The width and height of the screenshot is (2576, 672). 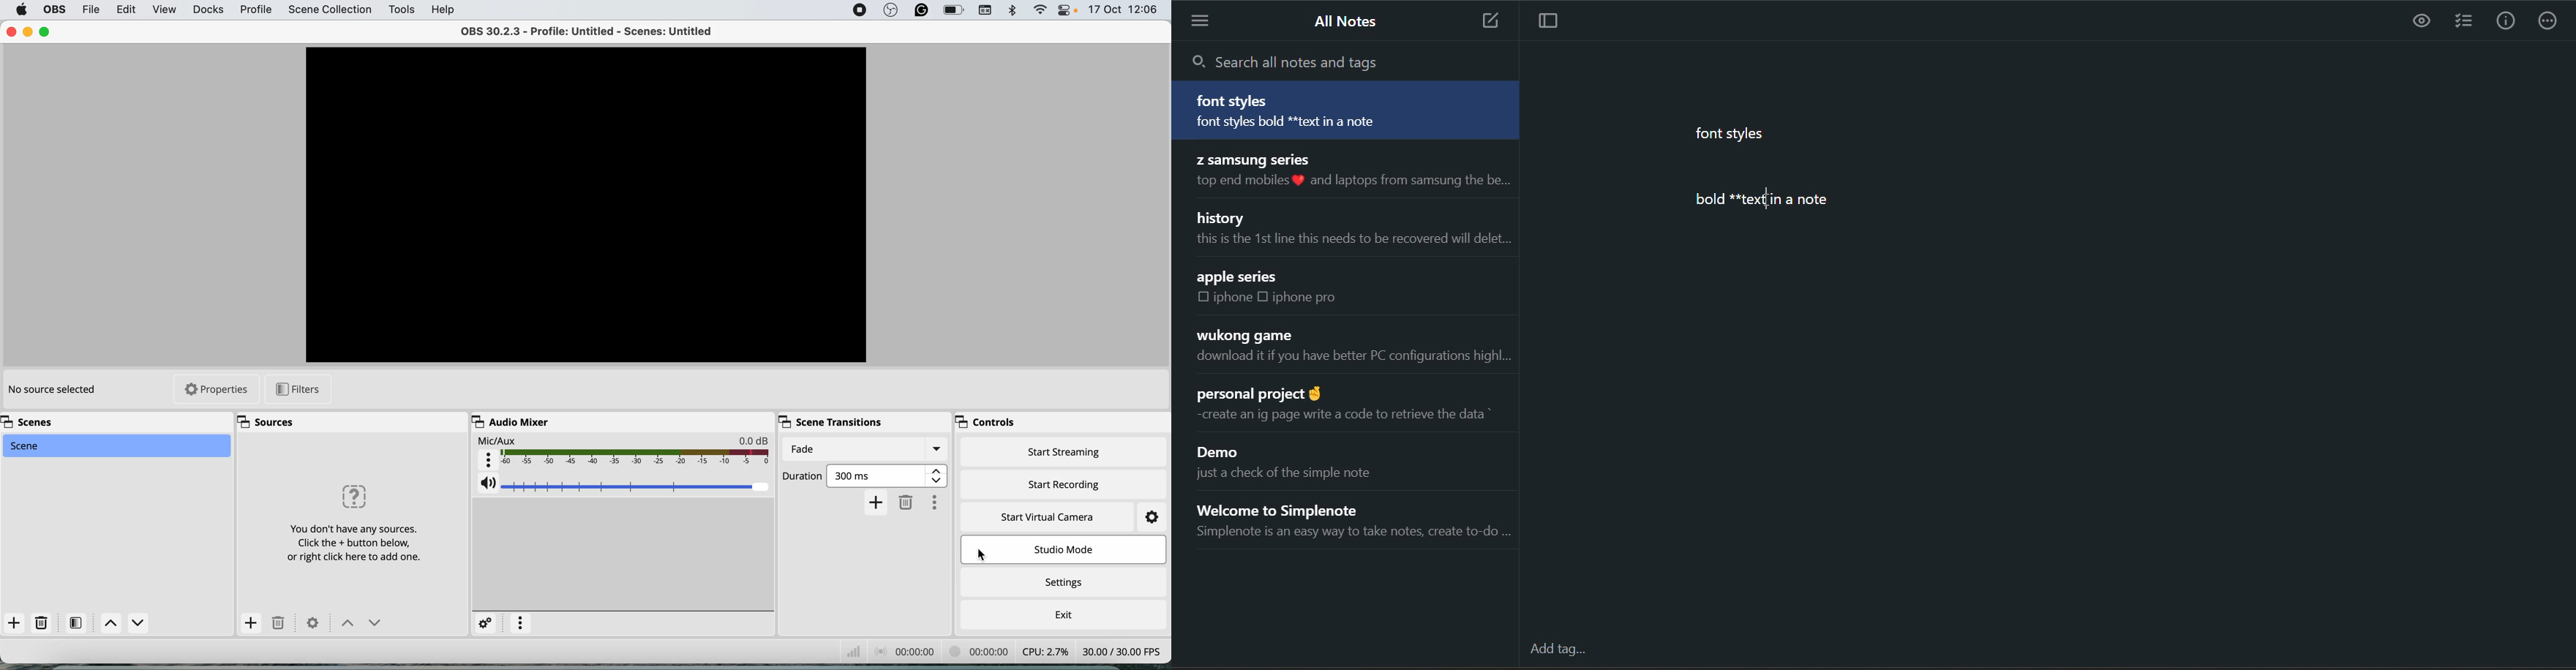 I want to click on sources, so click(x=268, y=421).